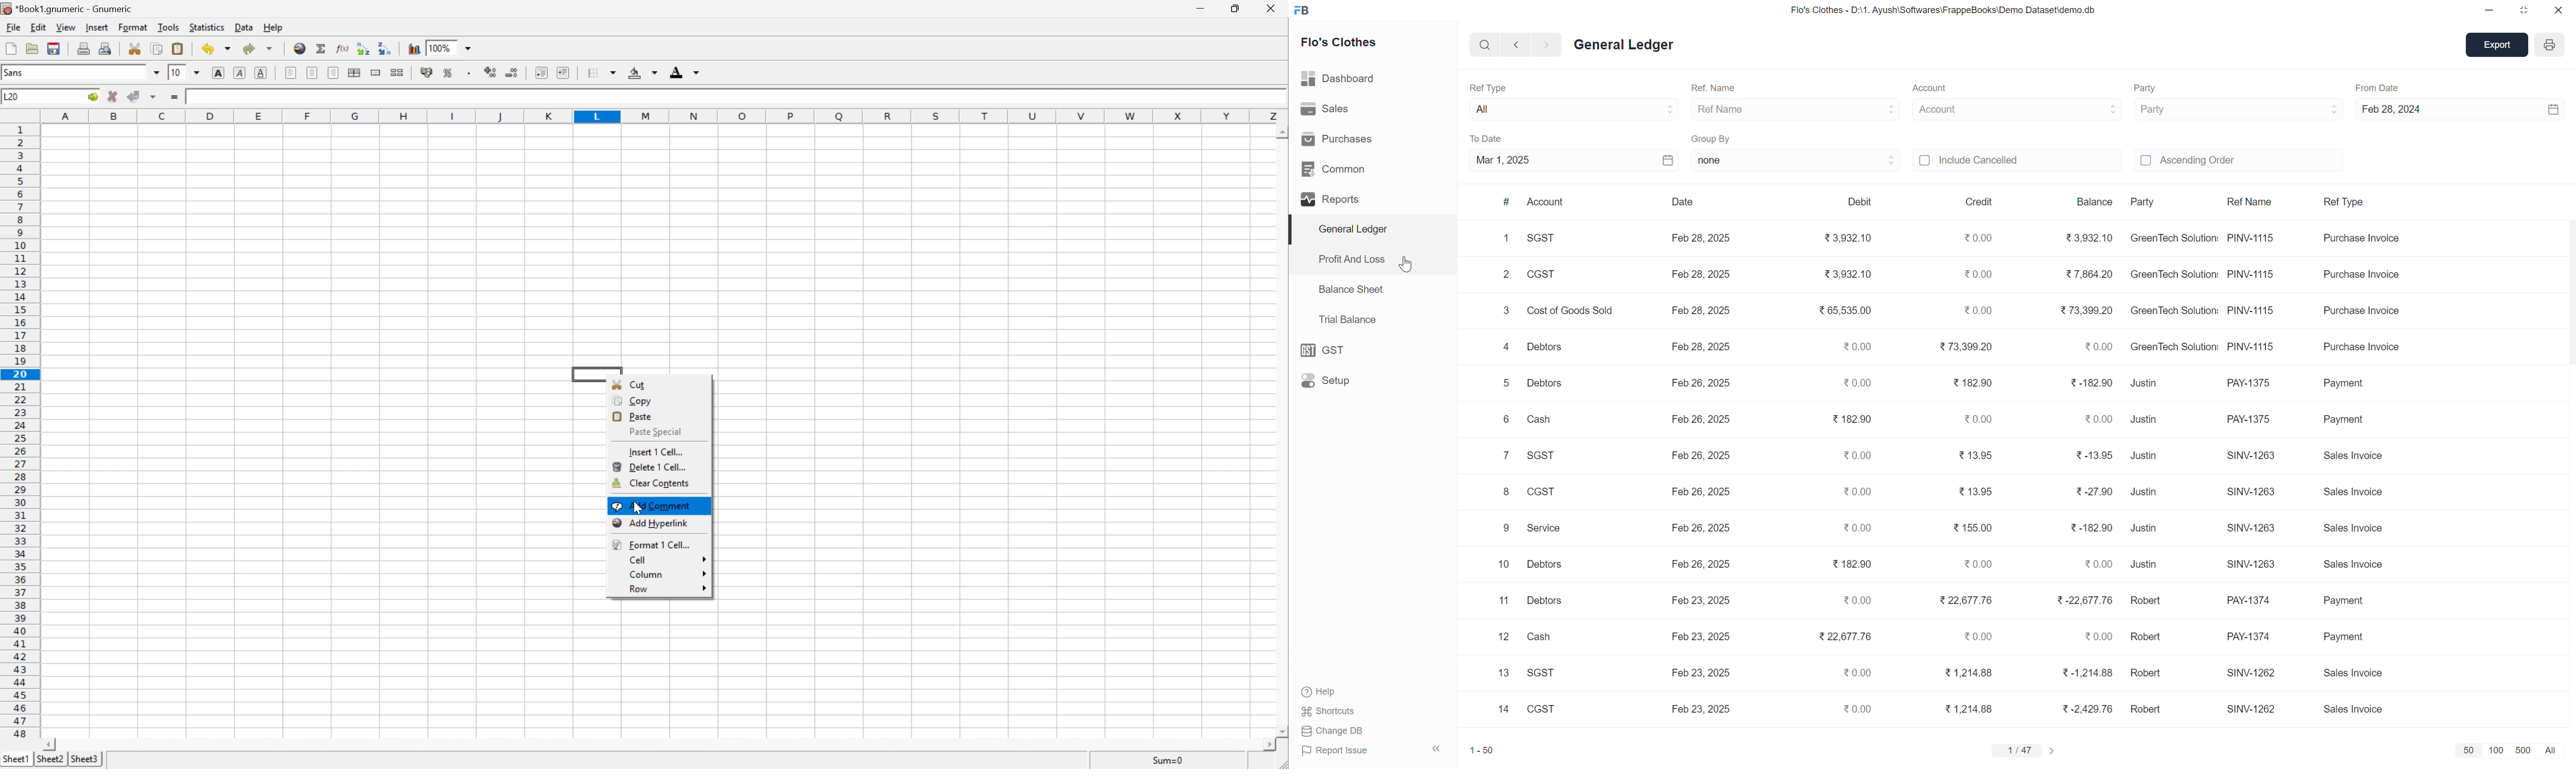 The image size is (2576, 784). What do you see at coordinates (448, 73) in the screenshot?
I see `Format the selection as percentage` at bounding box center [448, 73].